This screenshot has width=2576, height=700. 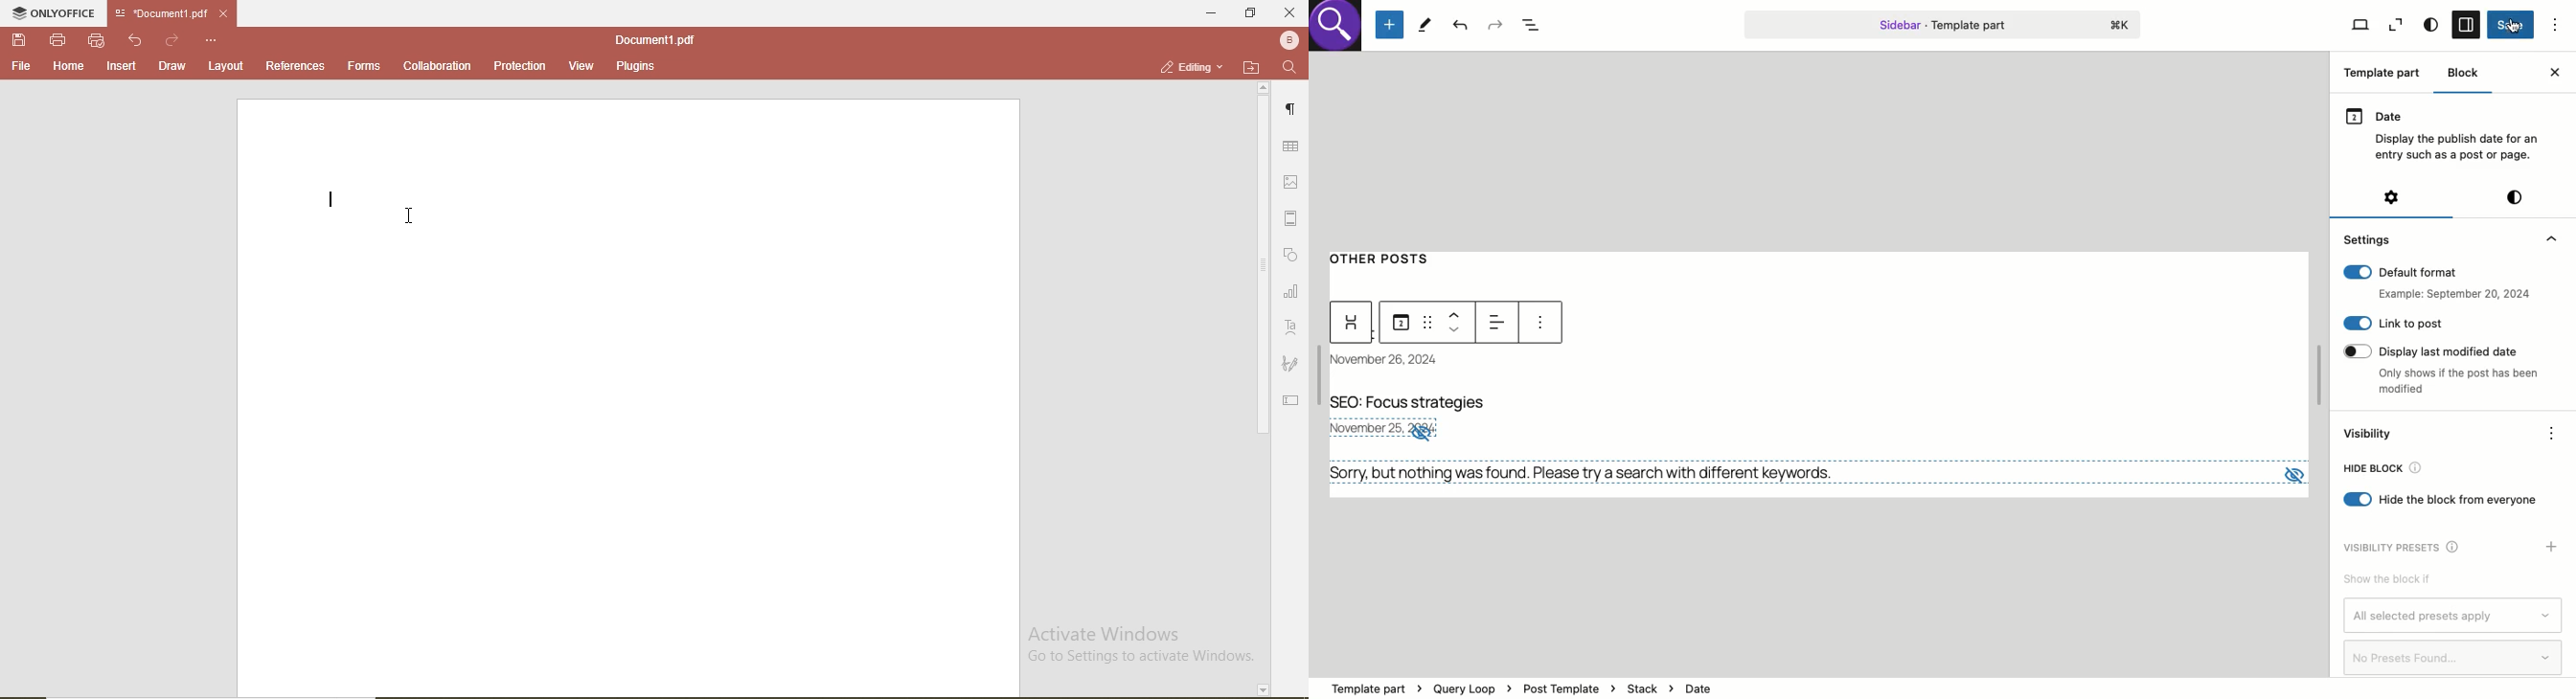 I want to click on Draf, so click(x=1426, y=320).